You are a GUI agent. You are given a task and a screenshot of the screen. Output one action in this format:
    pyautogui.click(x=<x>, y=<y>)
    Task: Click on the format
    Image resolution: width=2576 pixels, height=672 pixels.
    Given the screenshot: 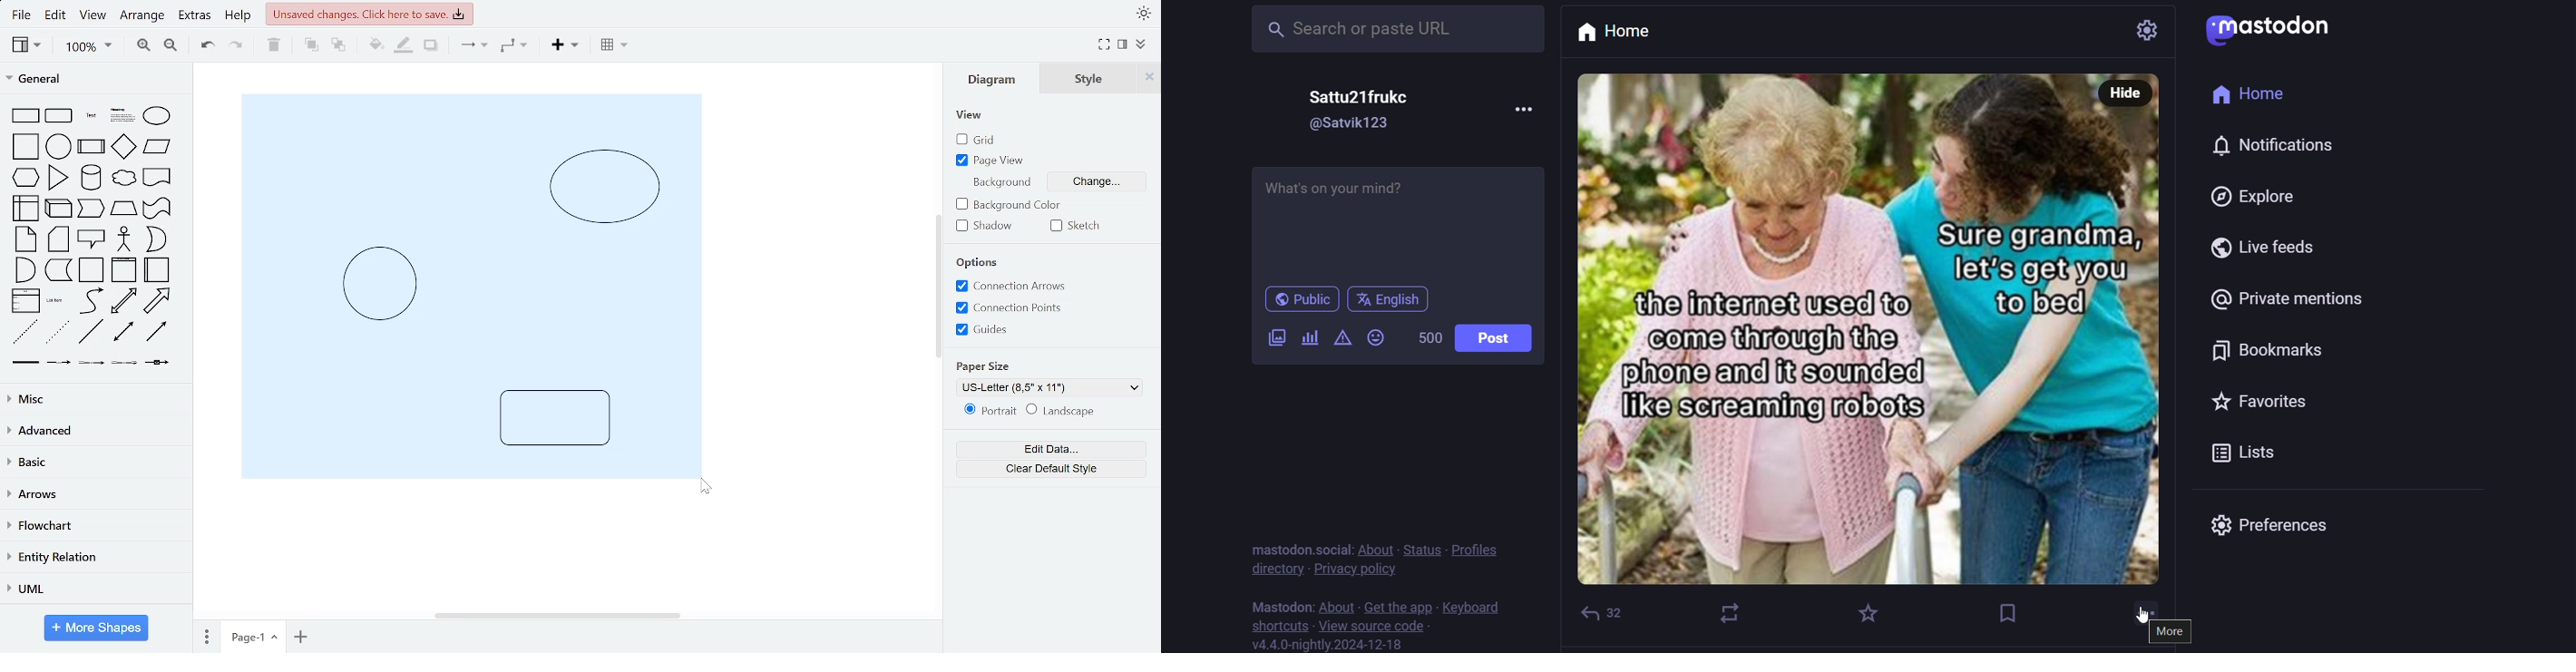 What is the action you would take?
    pyautogui.click(x=1122, y=44)
    